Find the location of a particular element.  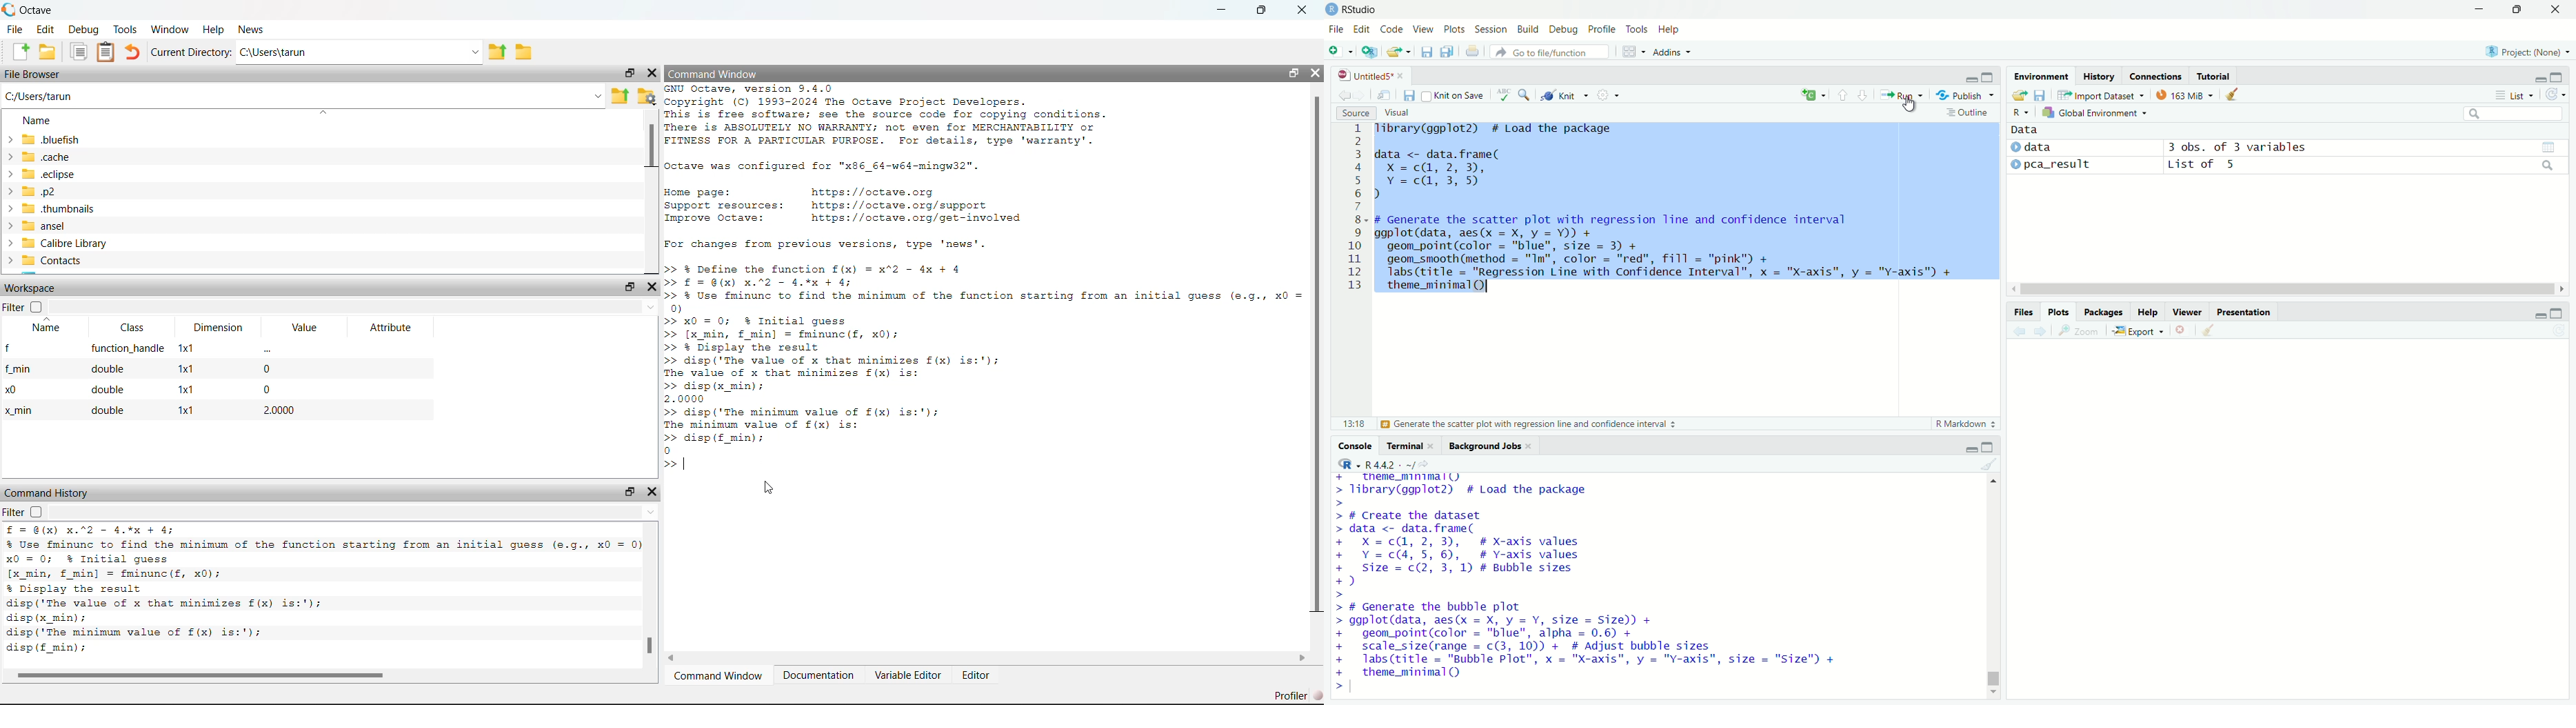

Files is located at coordinates (2024, 312).